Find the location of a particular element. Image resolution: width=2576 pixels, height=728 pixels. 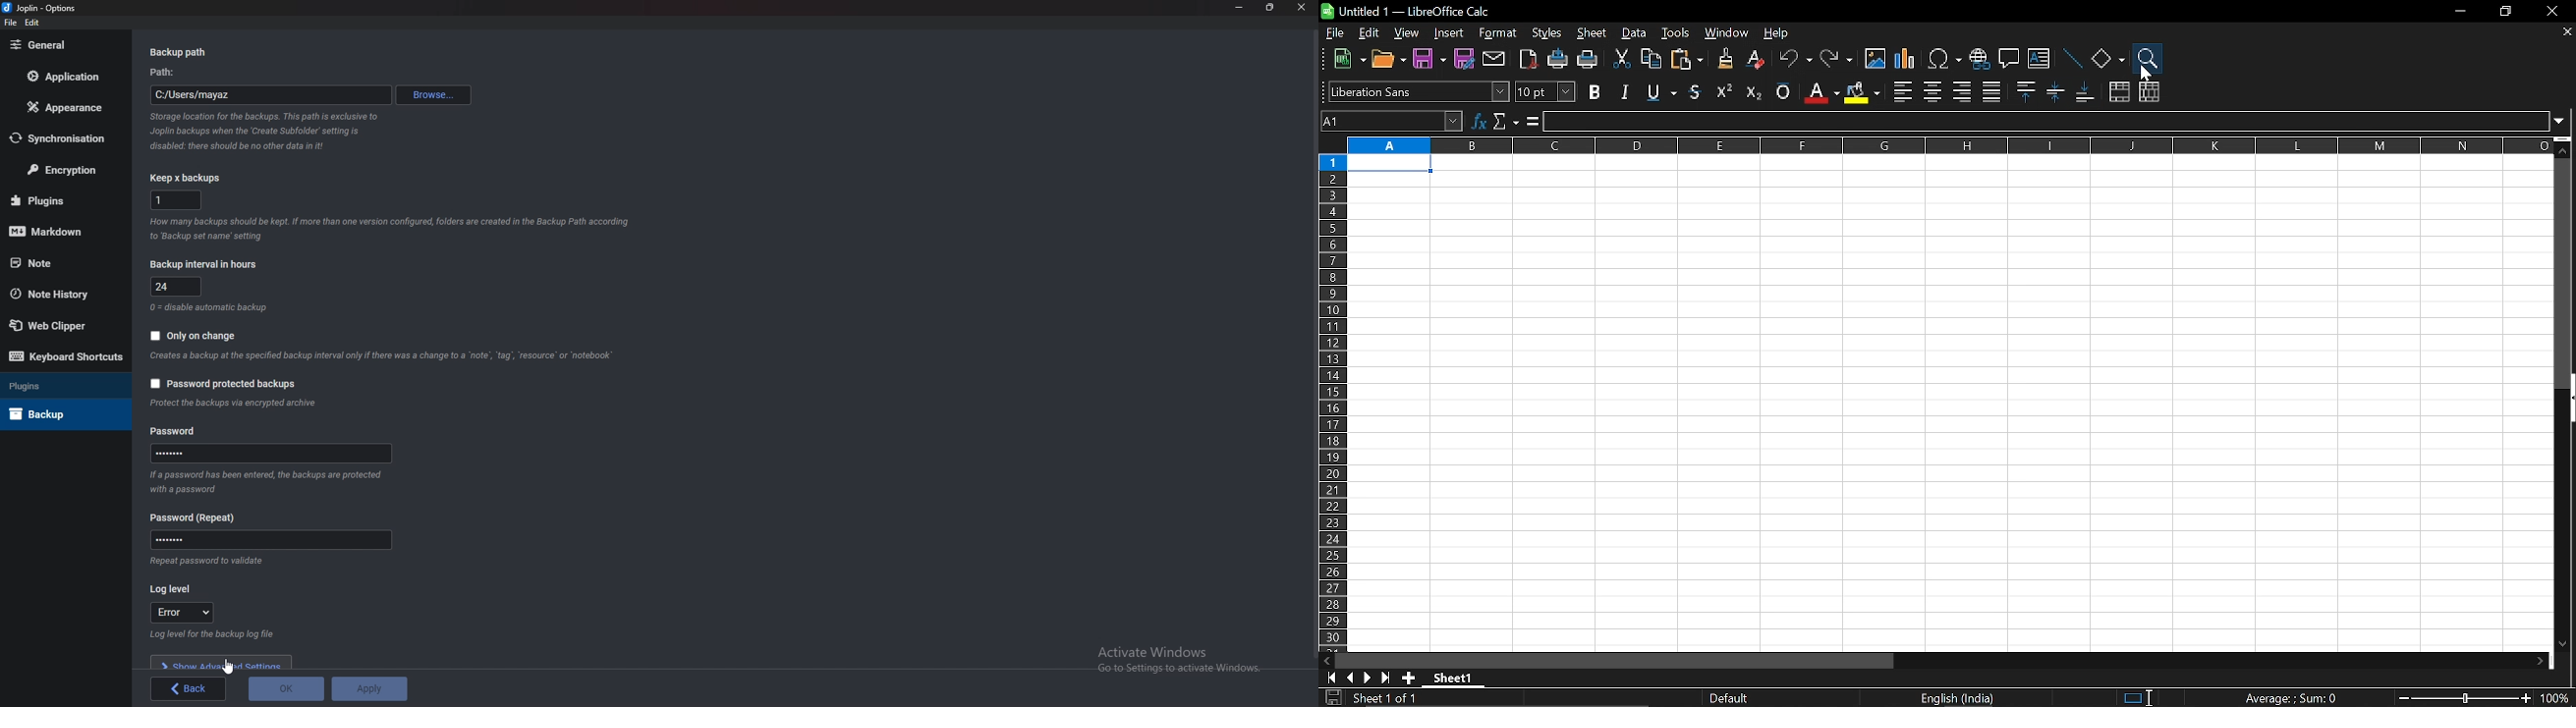

Keep x backups is located at coordinates (190, 178).